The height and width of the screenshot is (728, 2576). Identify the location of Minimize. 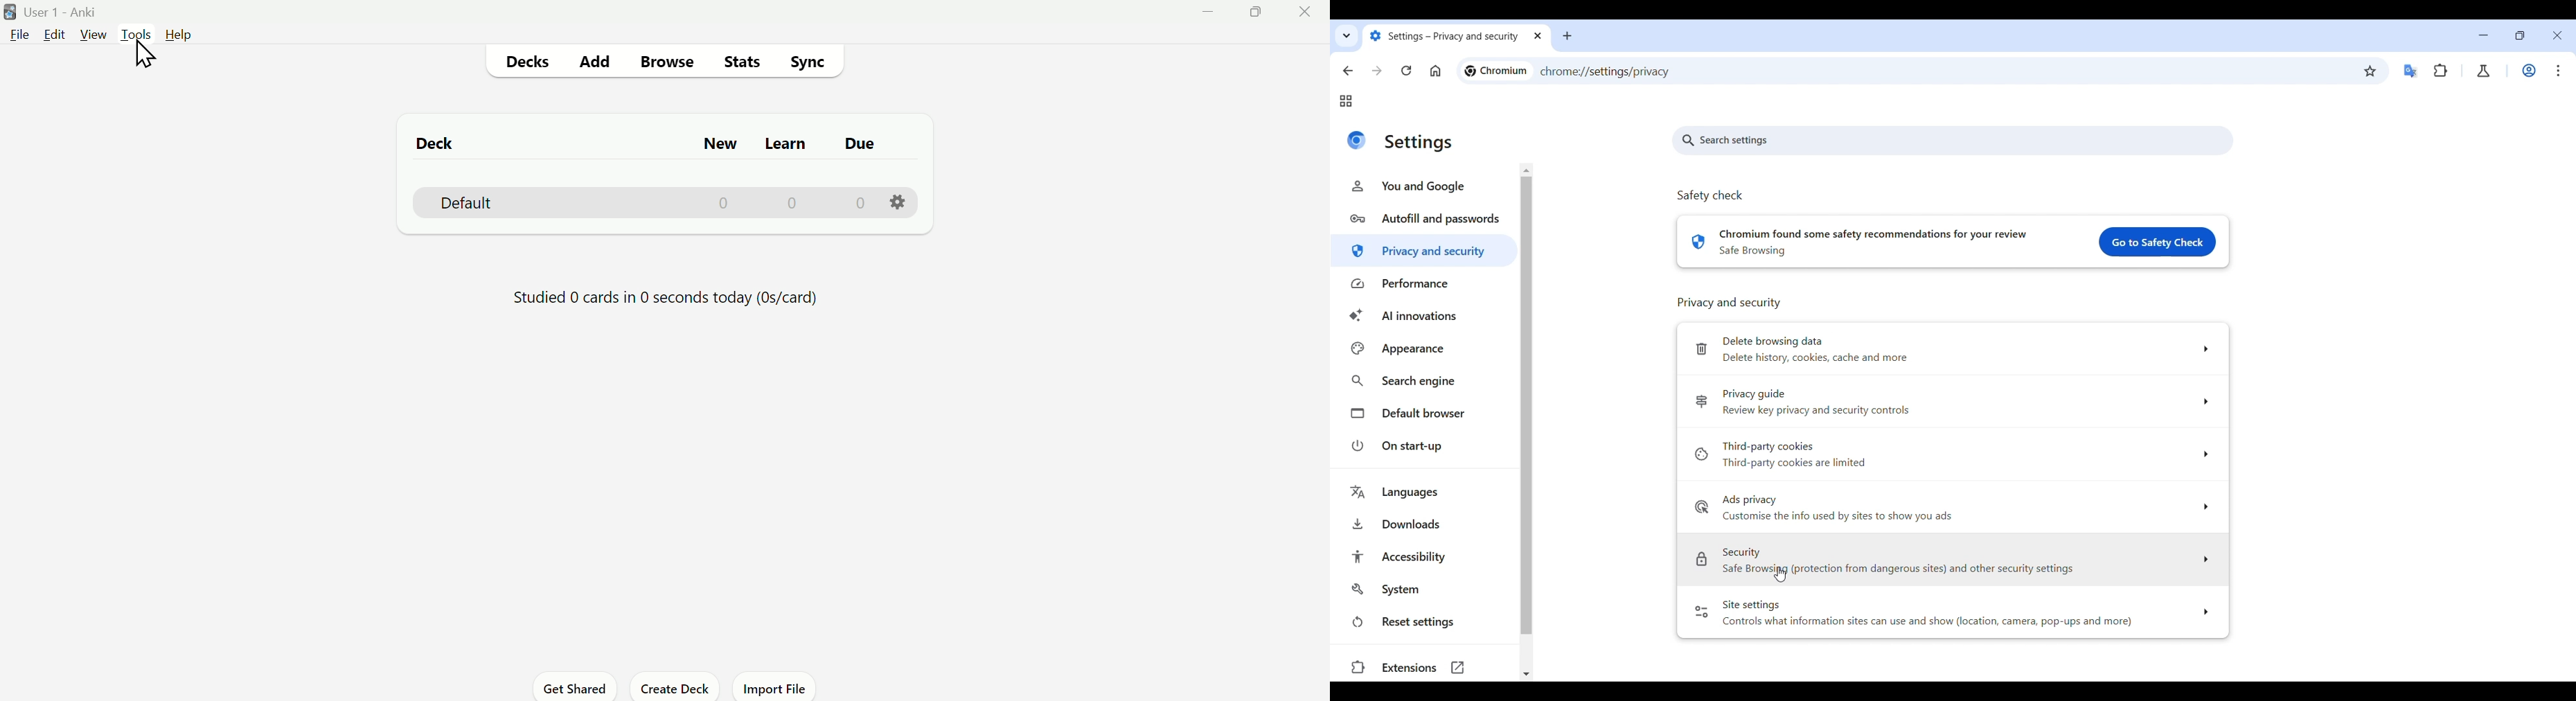
(1214, 19).